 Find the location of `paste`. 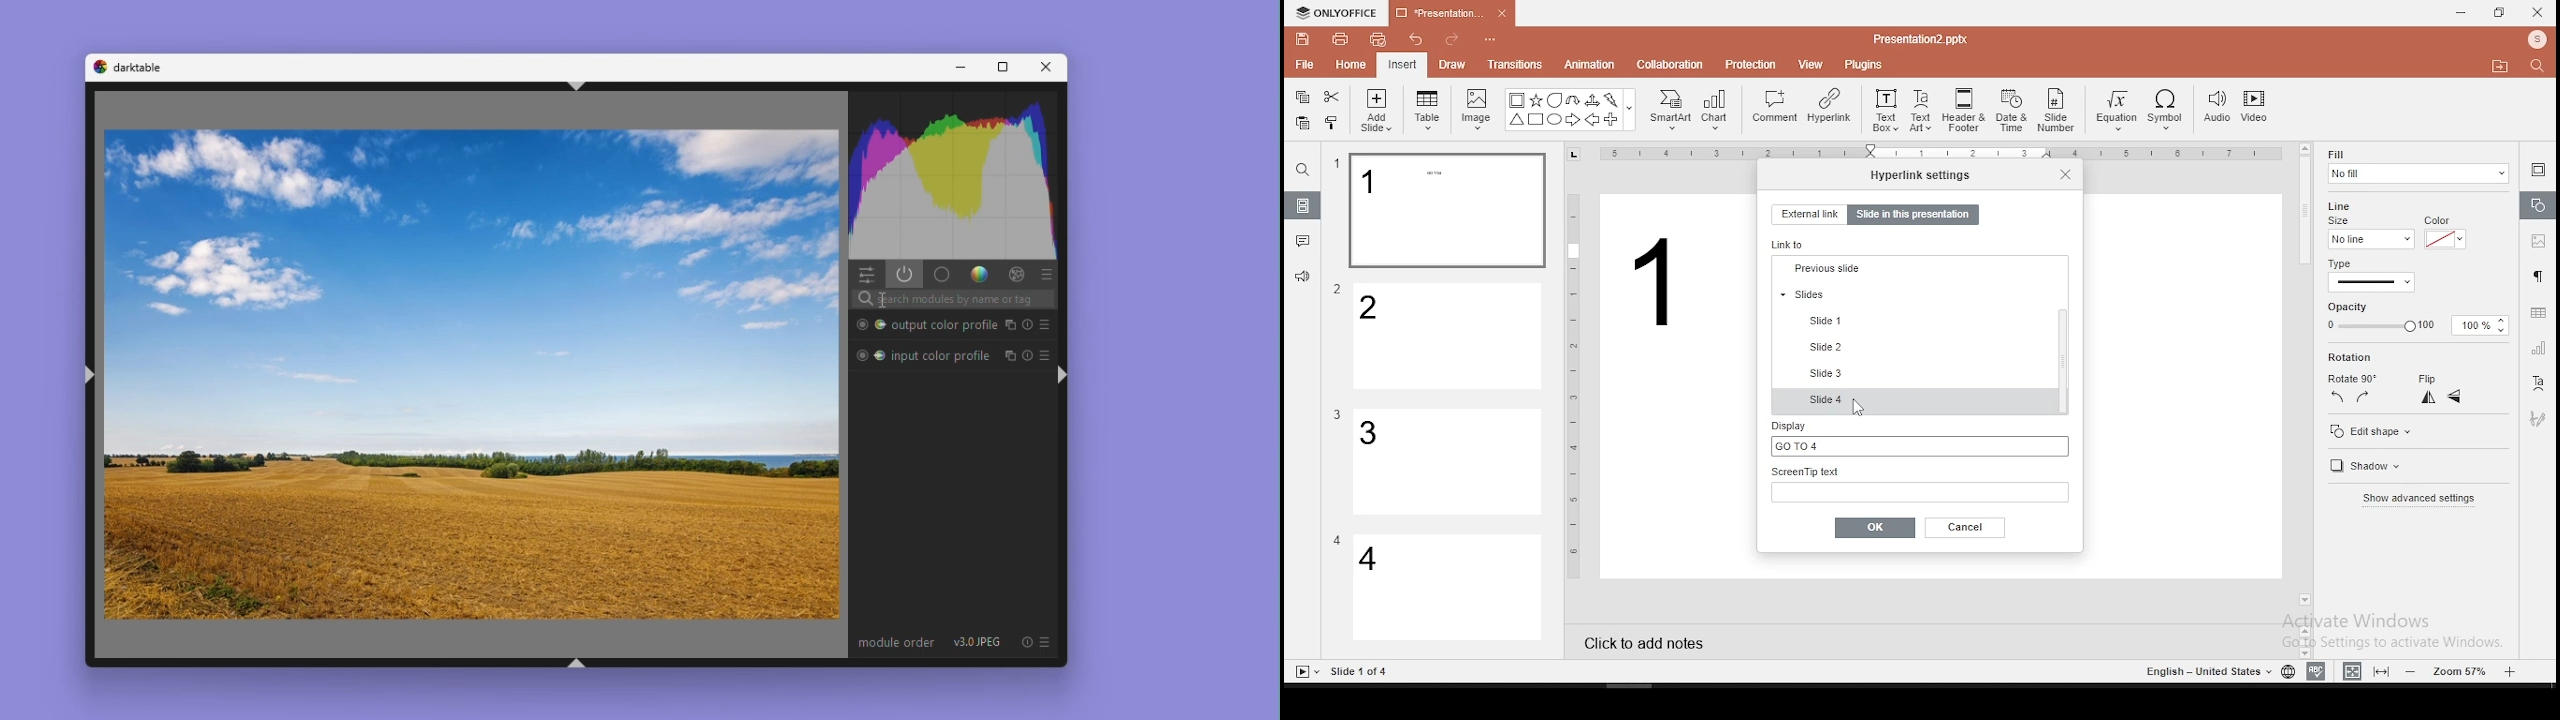

paste is located at coordinates (1301, 123).